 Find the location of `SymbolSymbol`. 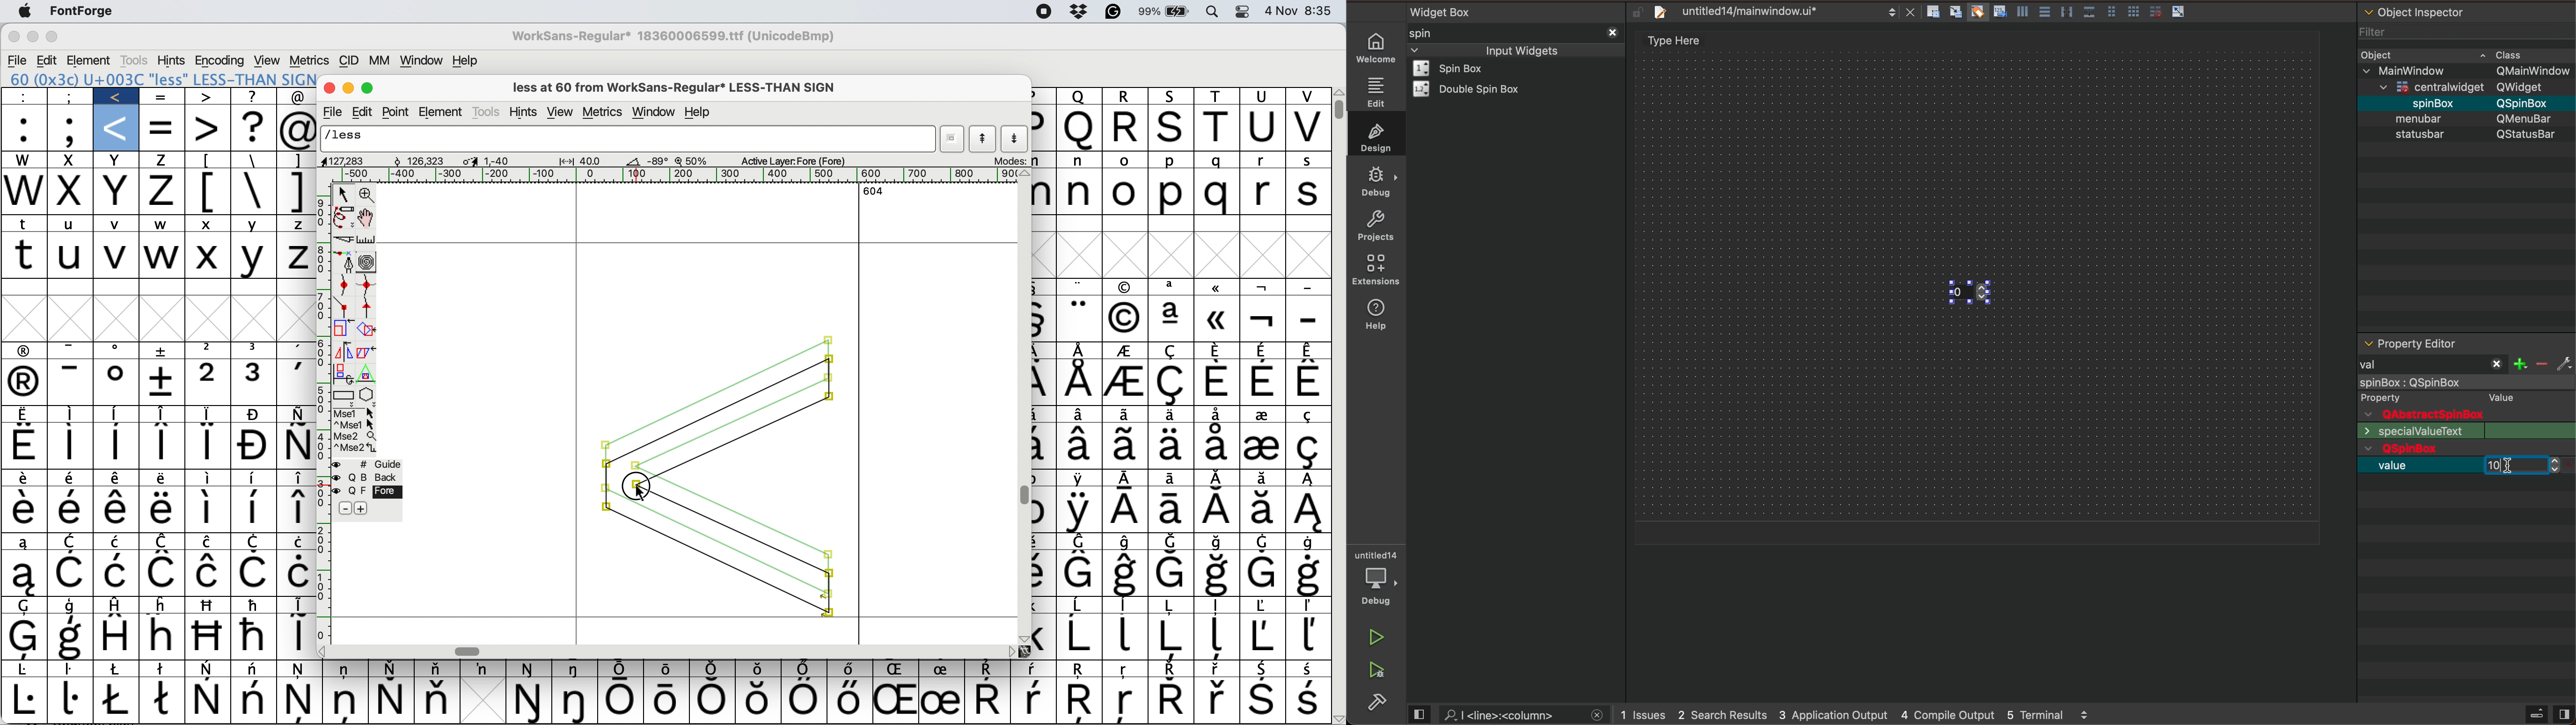

SymbolSymbol is located at coordinates (1218, 574).